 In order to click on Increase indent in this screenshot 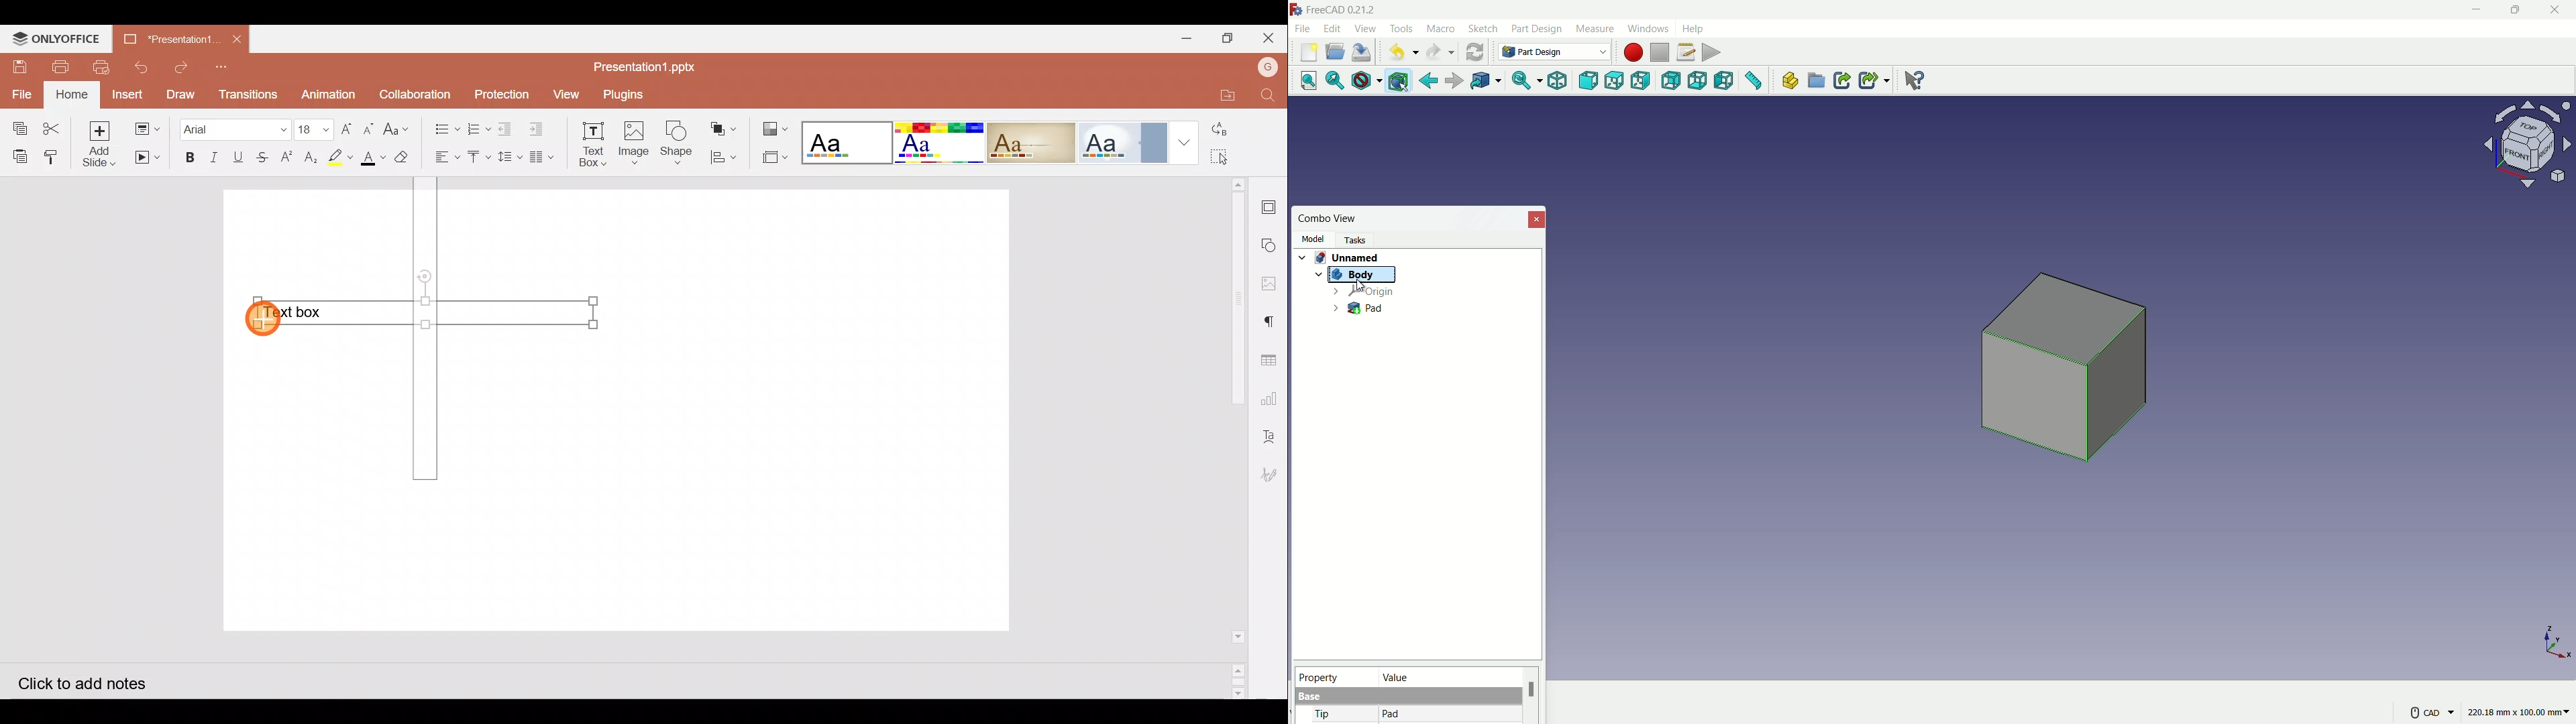, I will do `click(539, 127)`.